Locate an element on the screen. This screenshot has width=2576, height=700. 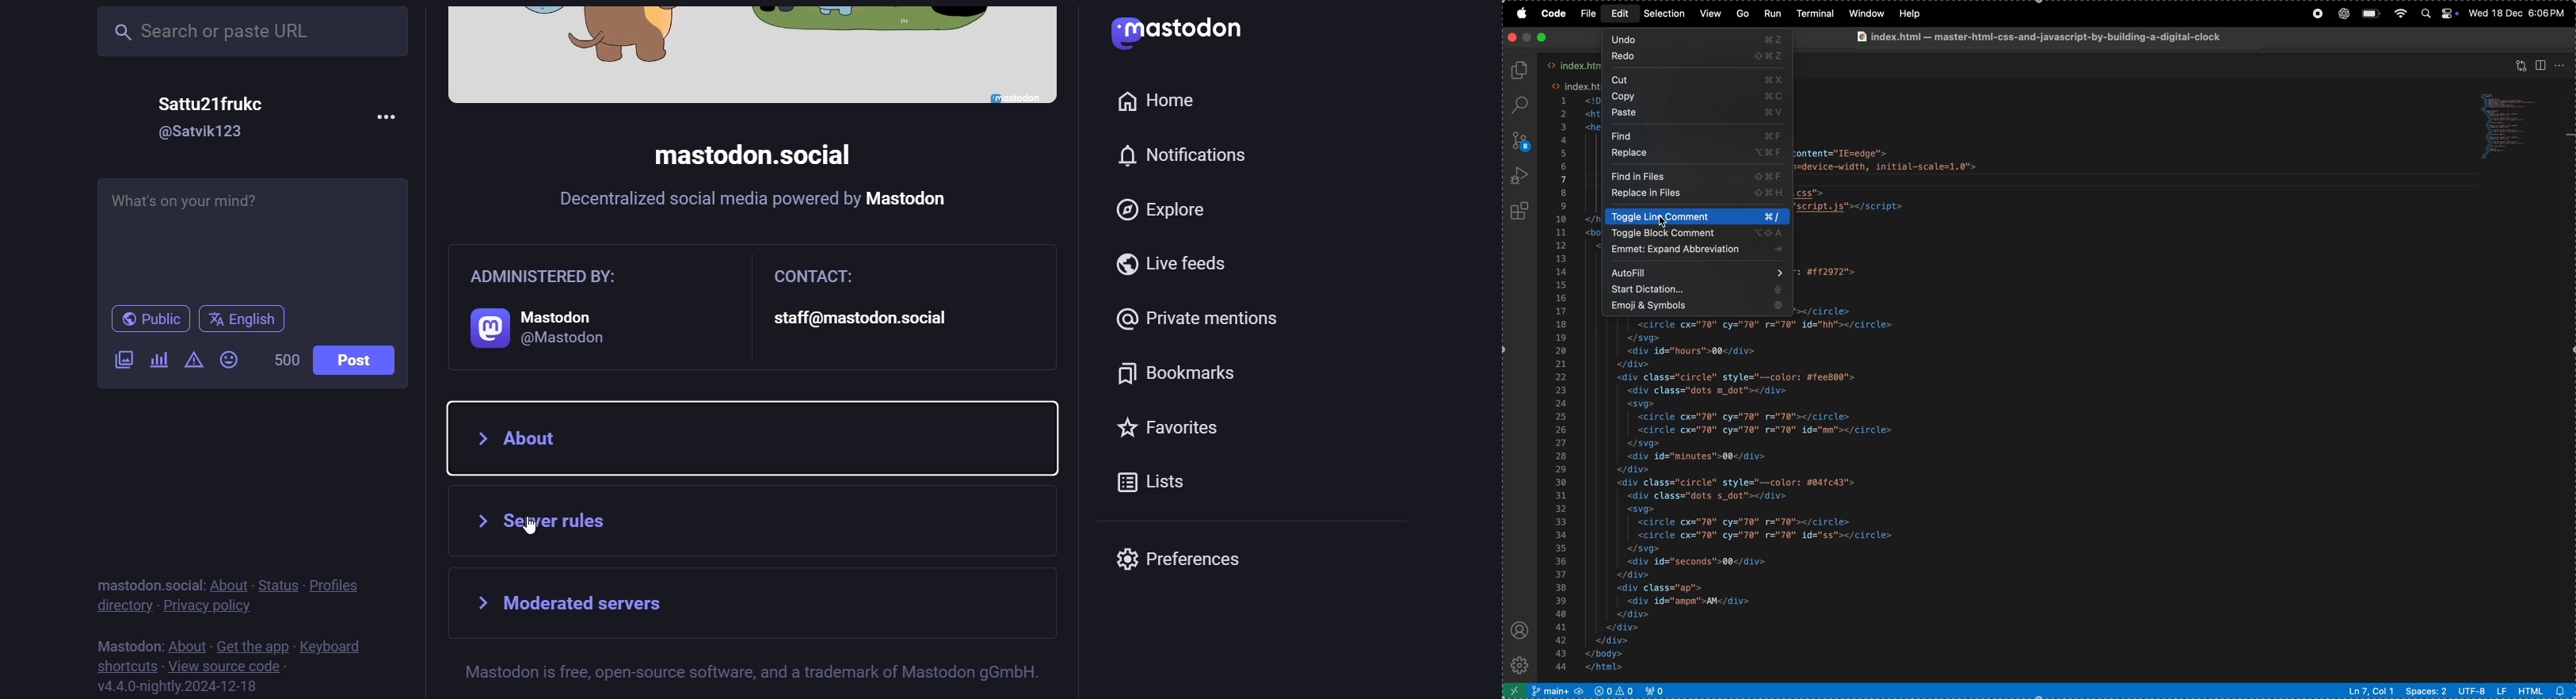
home is located at coordinates (1157, 97).